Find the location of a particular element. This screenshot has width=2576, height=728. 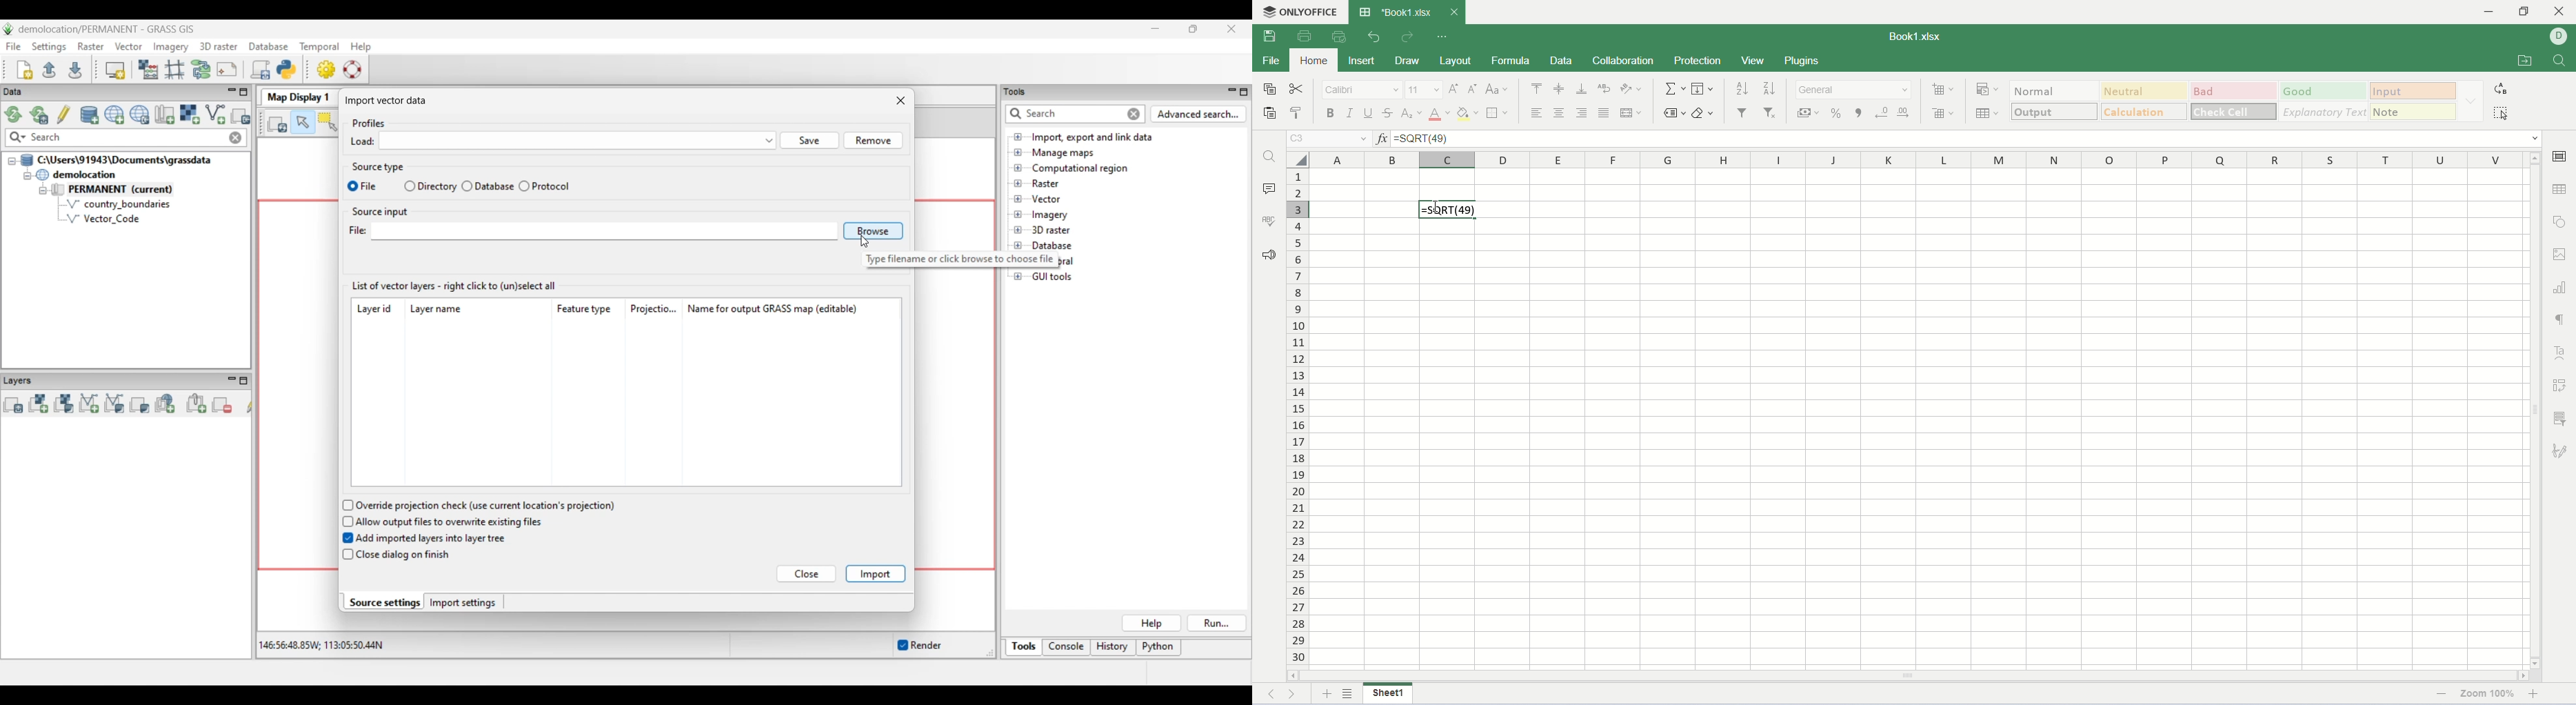

Directory source type is located at coordinates (437, 187).